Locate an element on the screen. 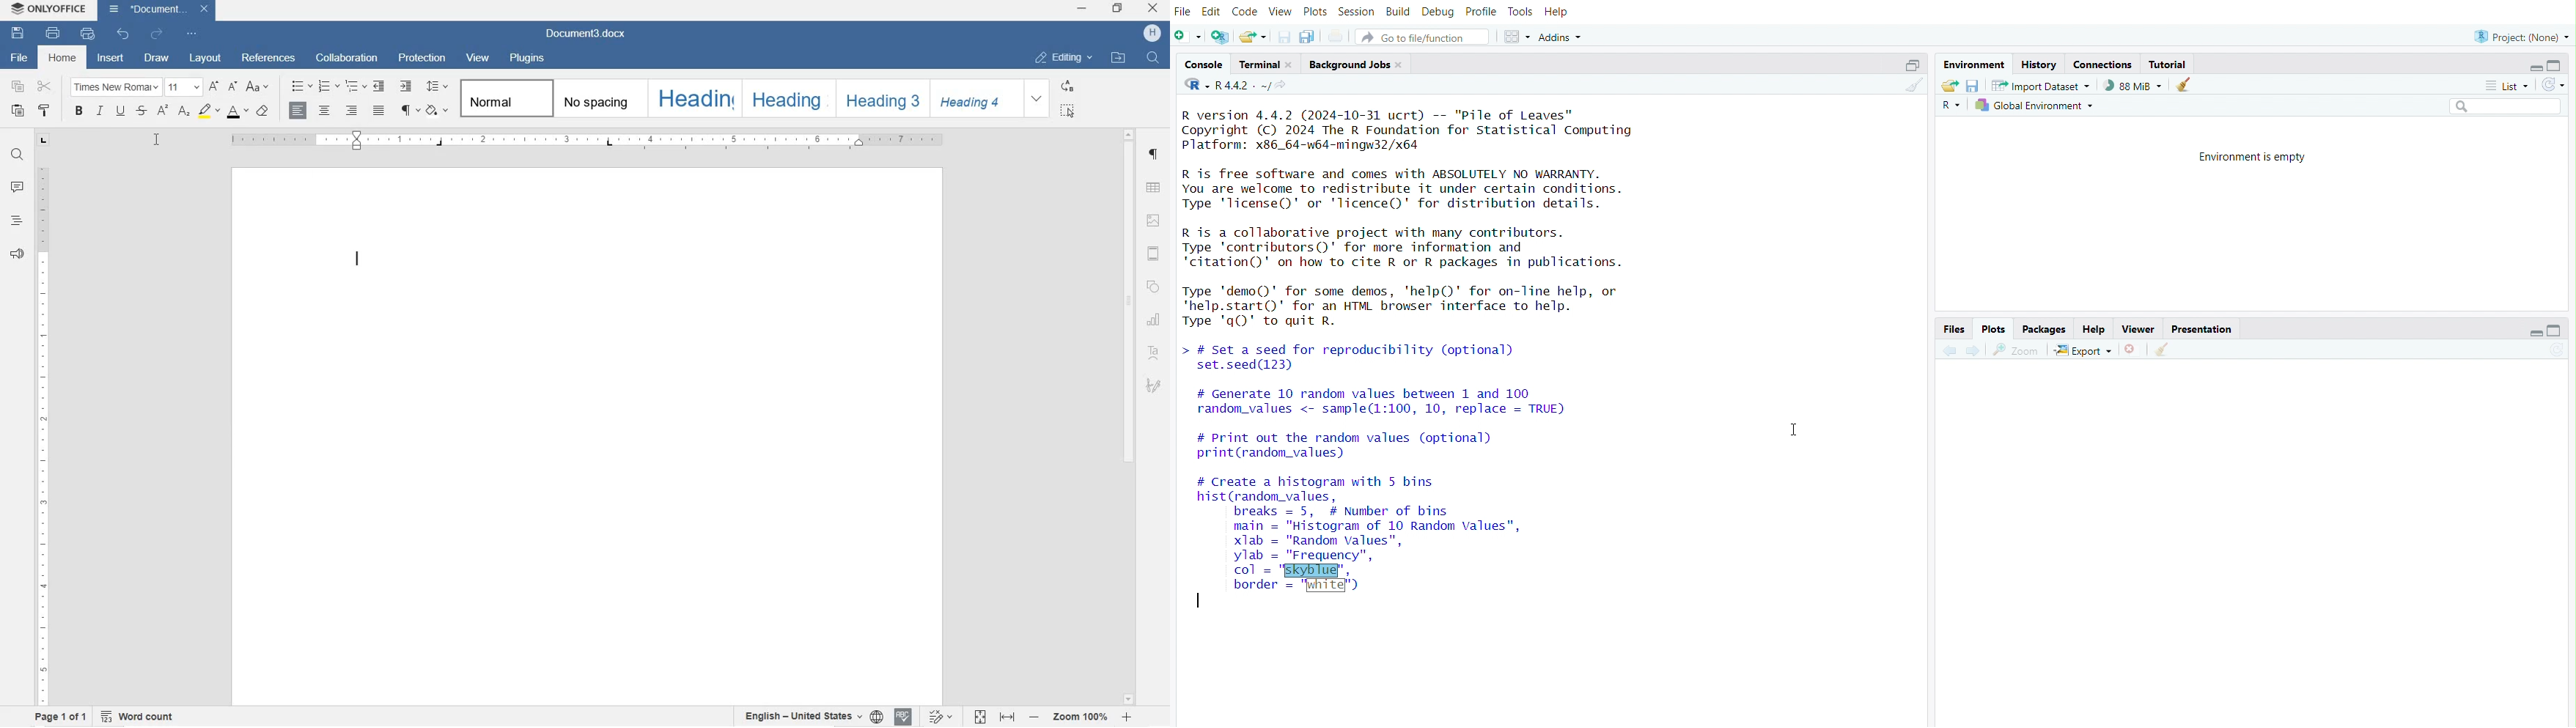 The width and height of the screenshot is (2576, 728). cursor is located at coordinates (1792, 432).